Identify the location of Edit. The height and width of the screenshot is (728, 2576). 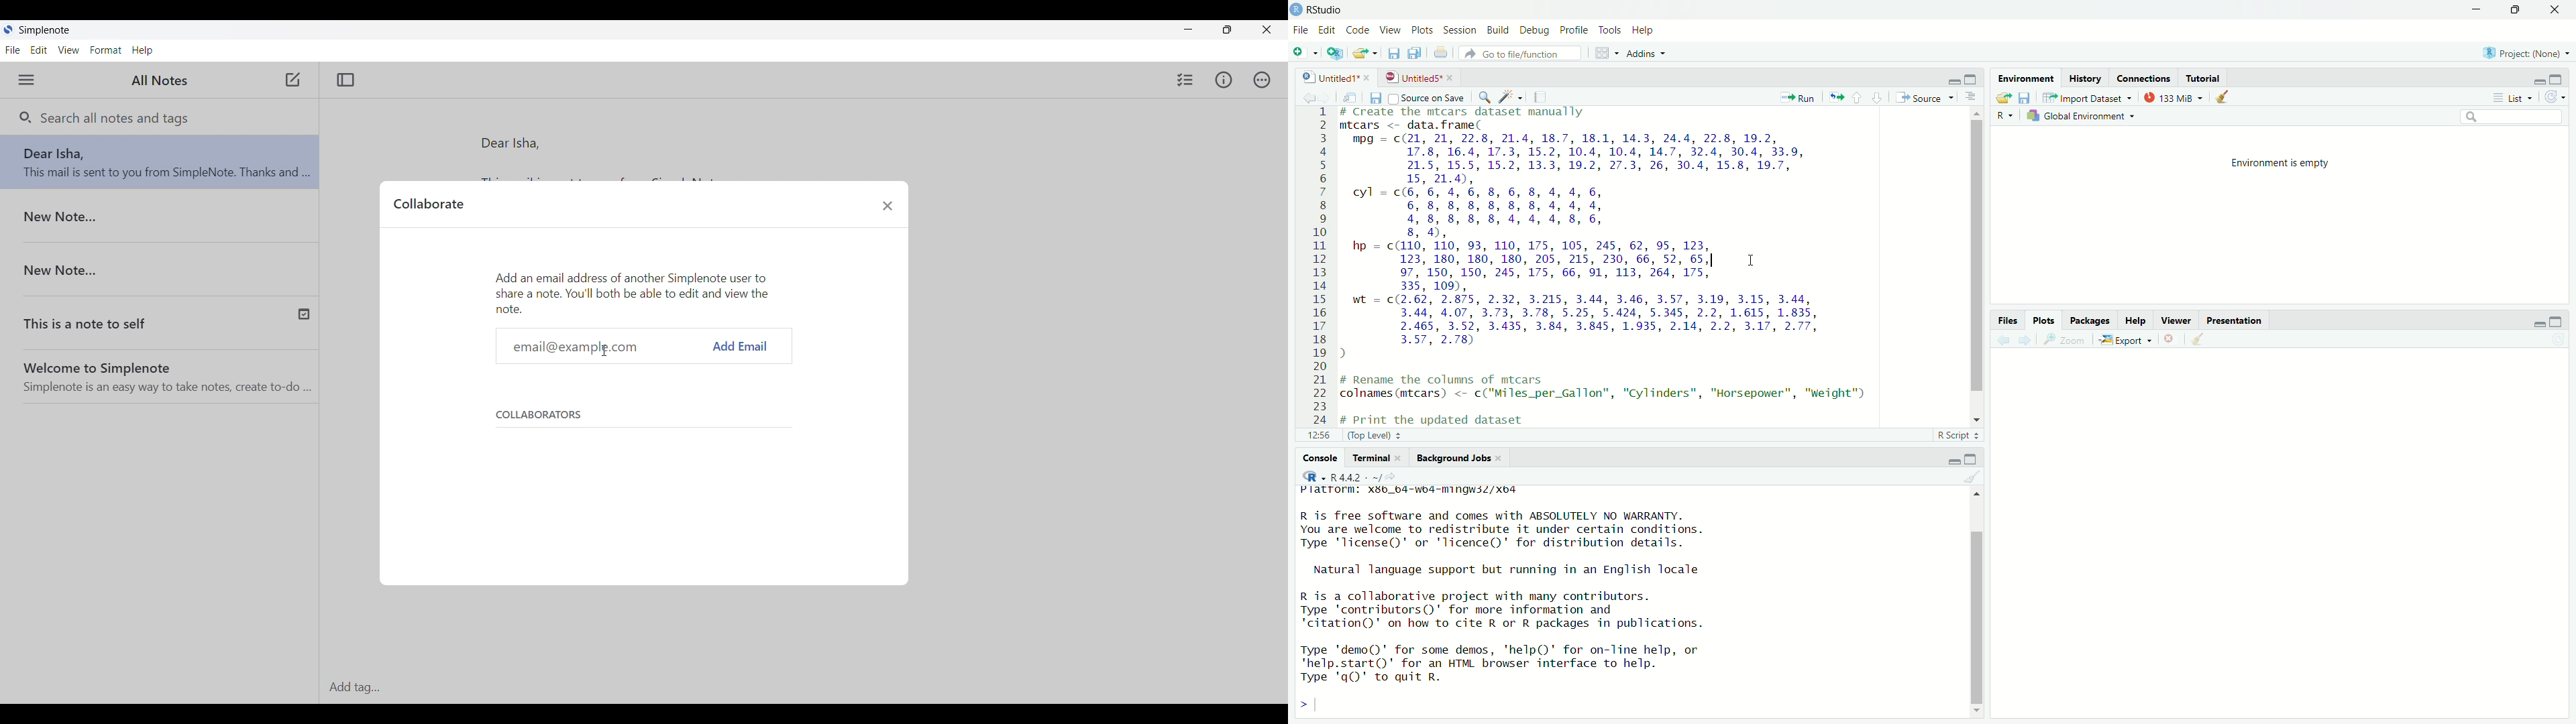
(1326, 30).